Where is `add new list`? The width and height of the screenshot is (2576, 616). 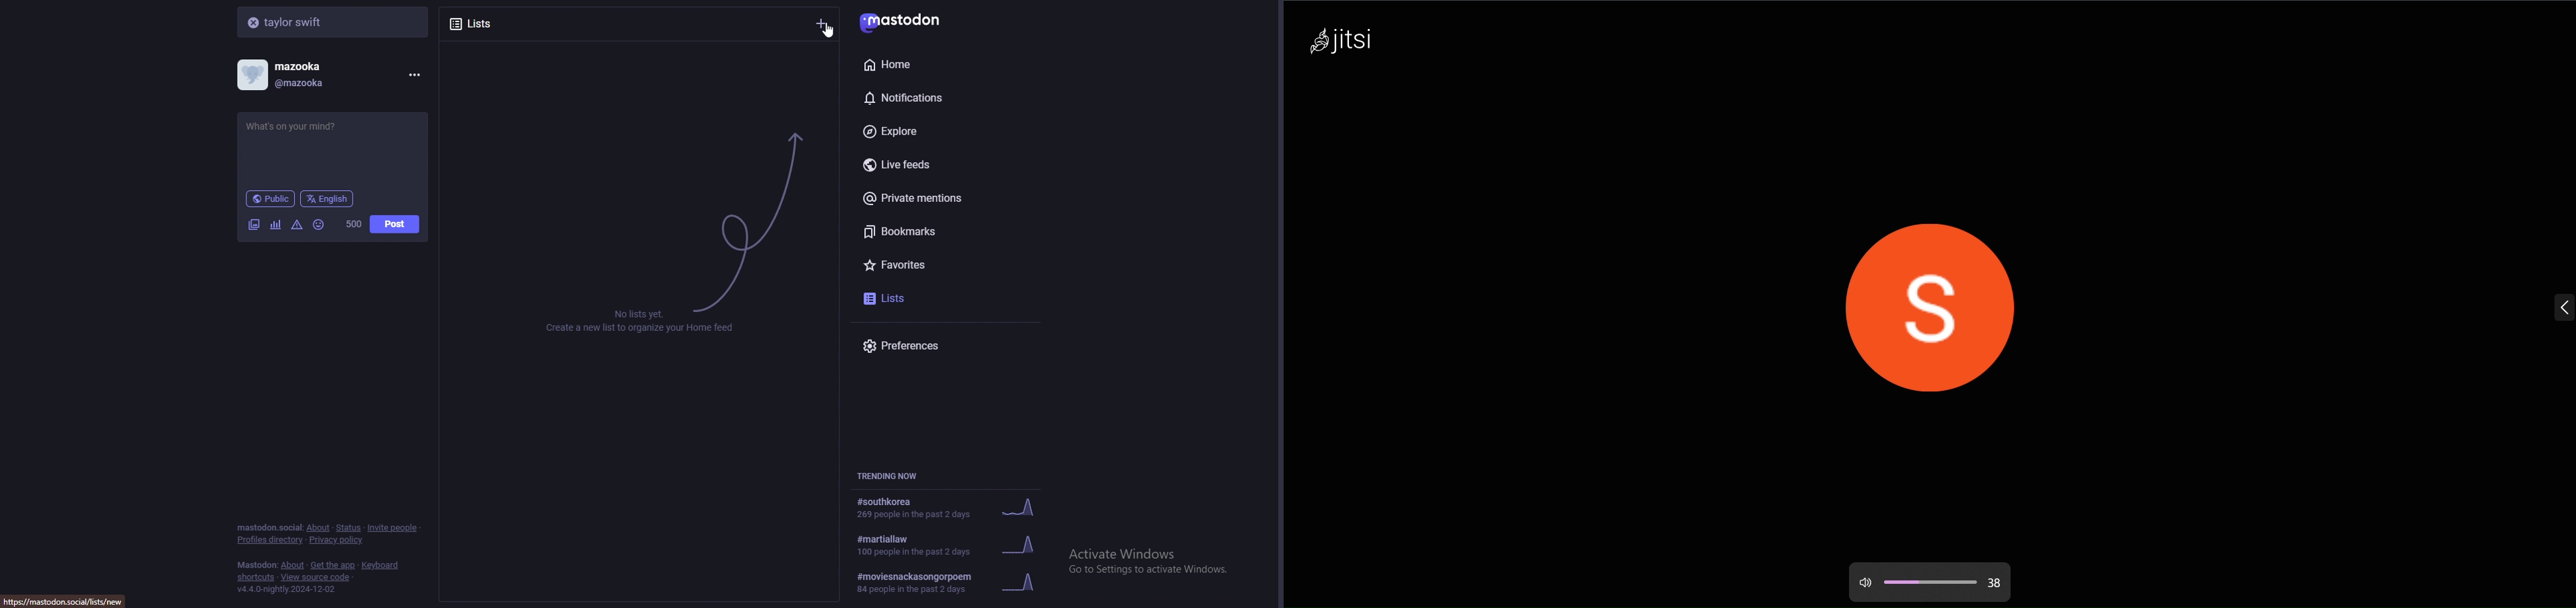 add new list is located at coordinates (822, 23).